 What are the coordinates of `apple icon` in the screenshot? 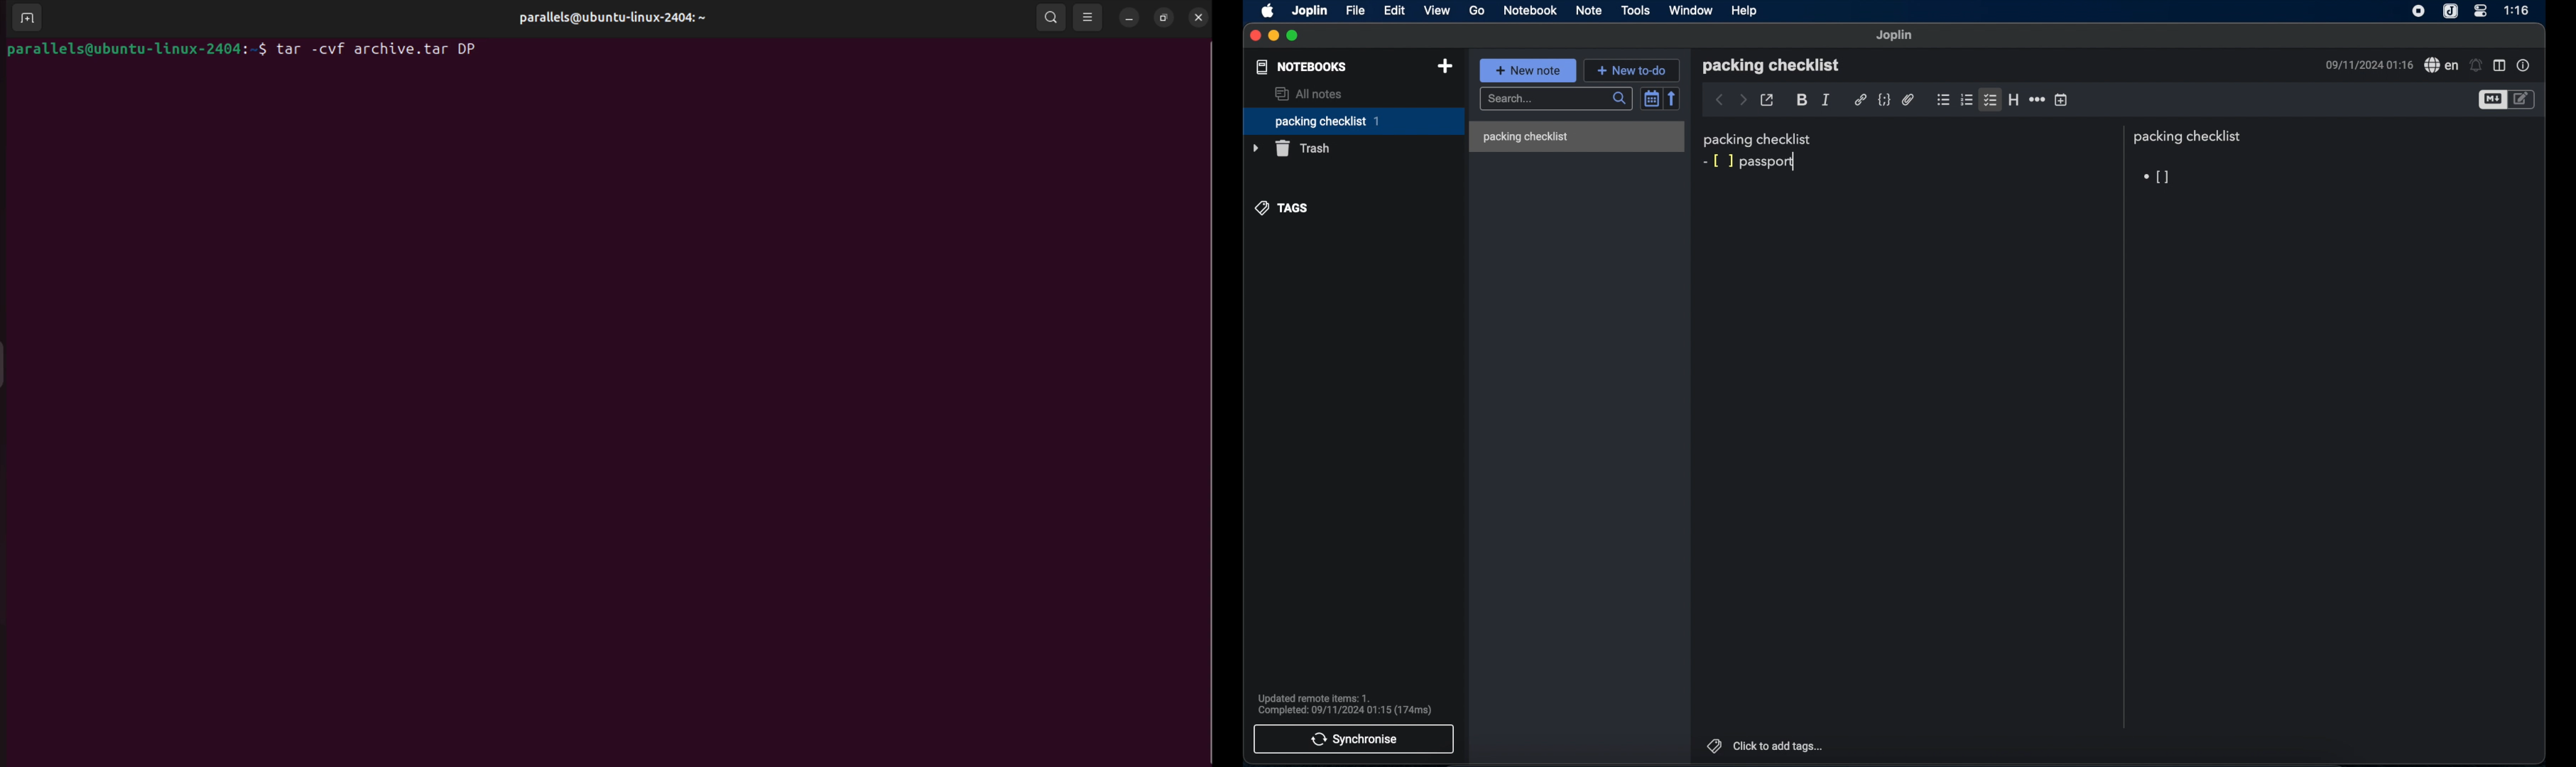 It's located at (1267, 11).